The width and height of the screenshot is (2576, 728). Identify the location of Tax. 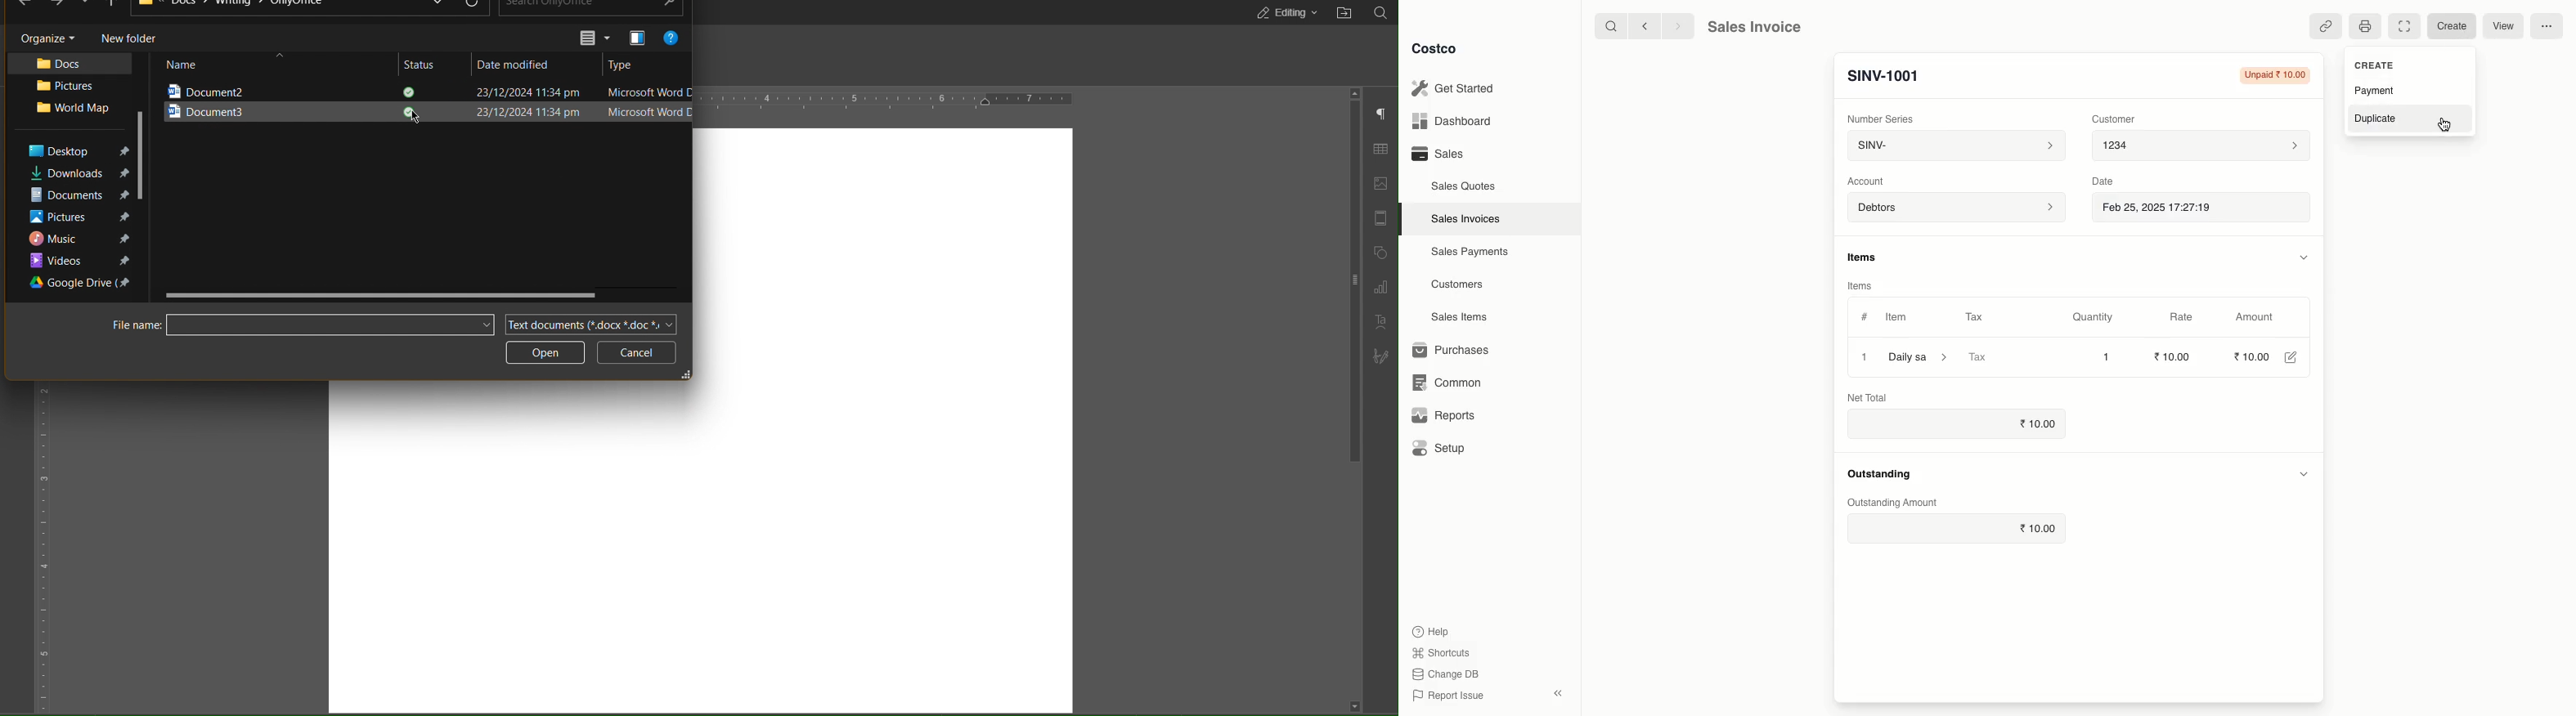
(1974, 315).